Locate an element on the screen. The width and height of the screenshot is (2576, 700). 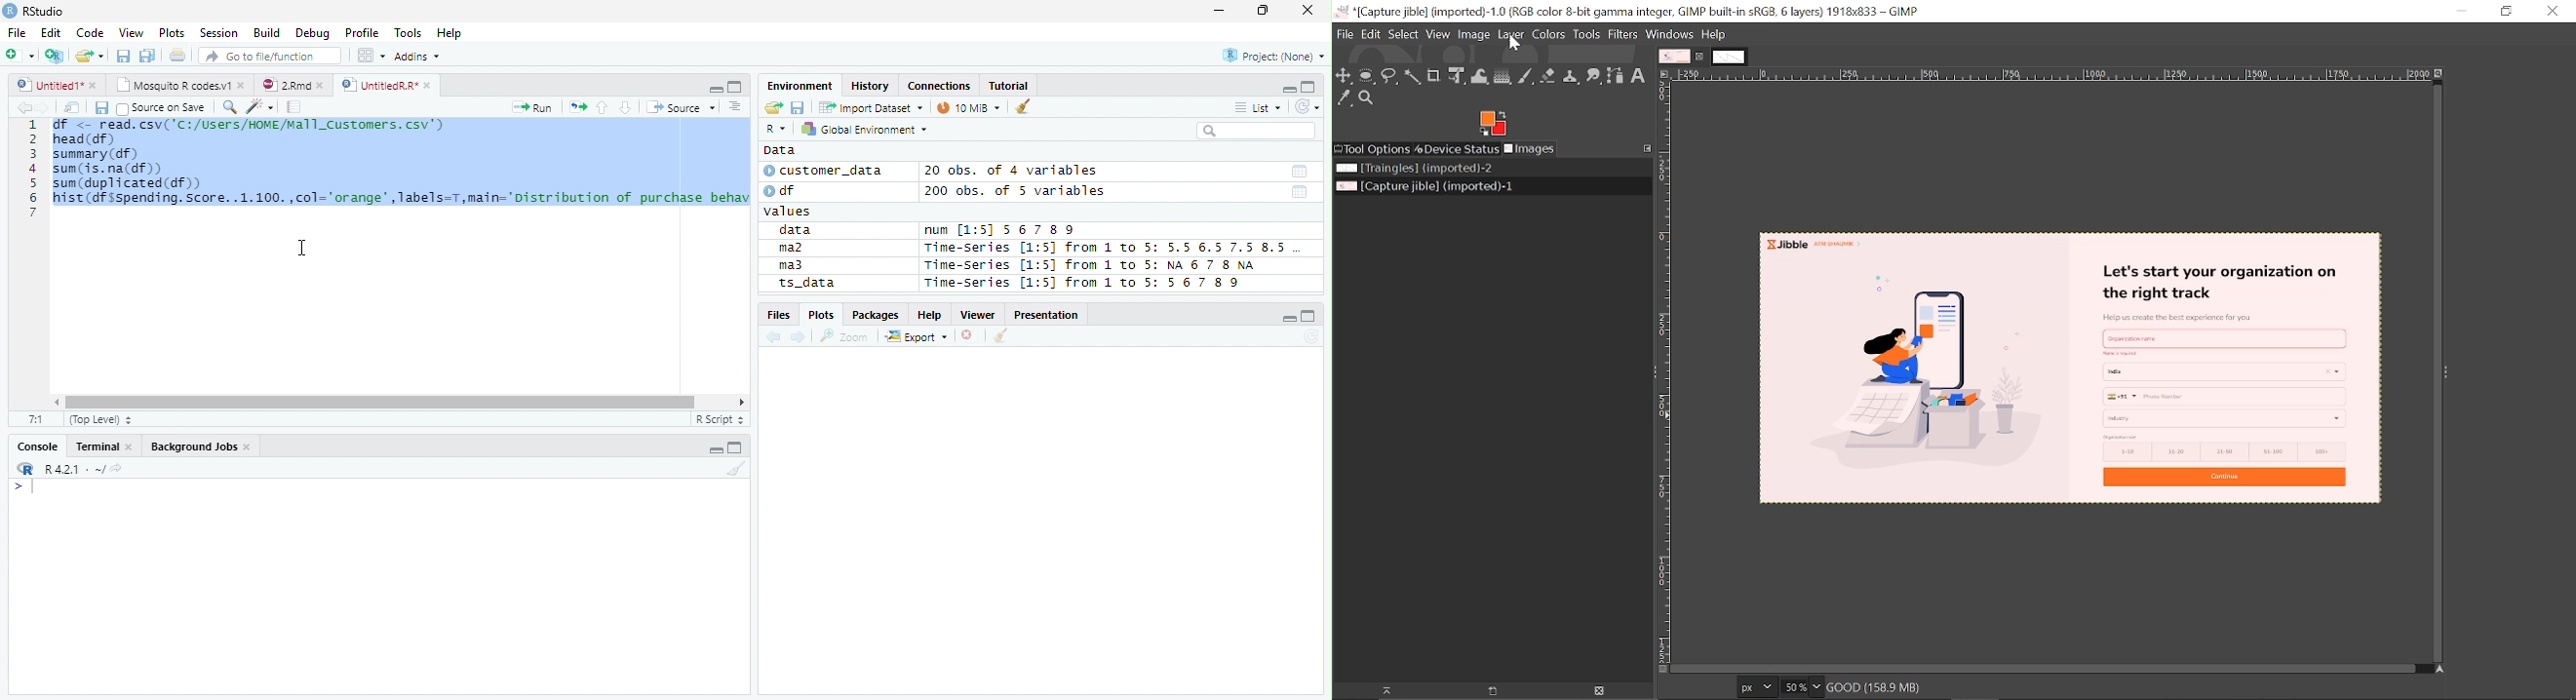
Import Dataset is located at coordinates (869, 107).